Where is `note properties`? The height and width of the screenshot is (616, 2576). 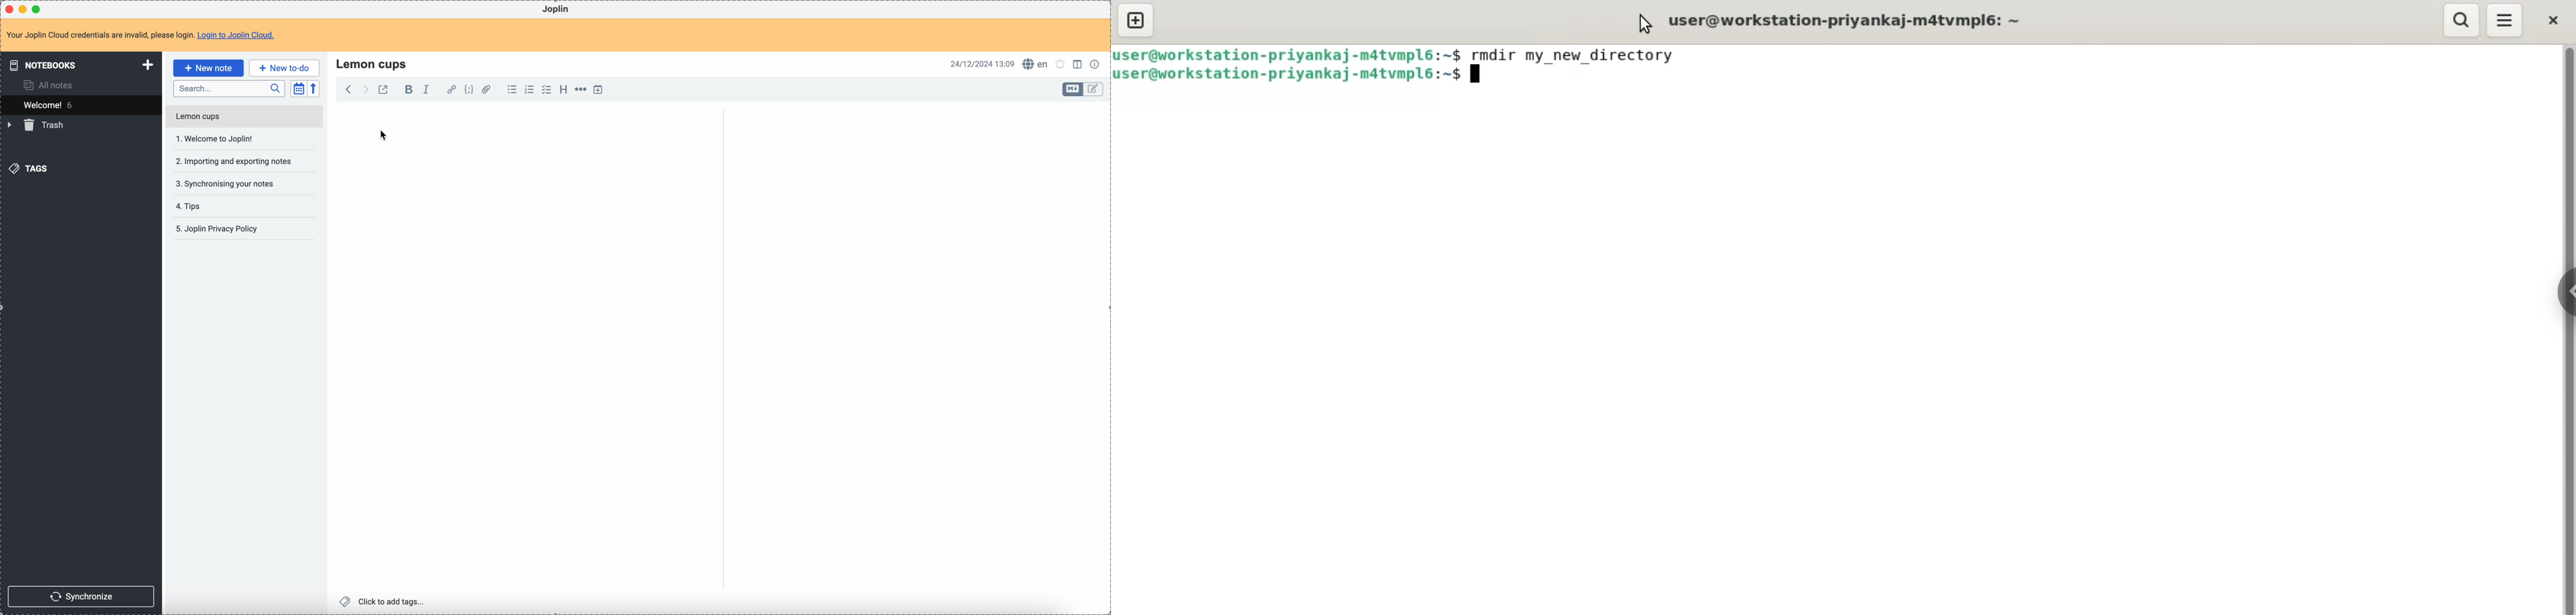 note properties is located at coordinates (1096, 63).